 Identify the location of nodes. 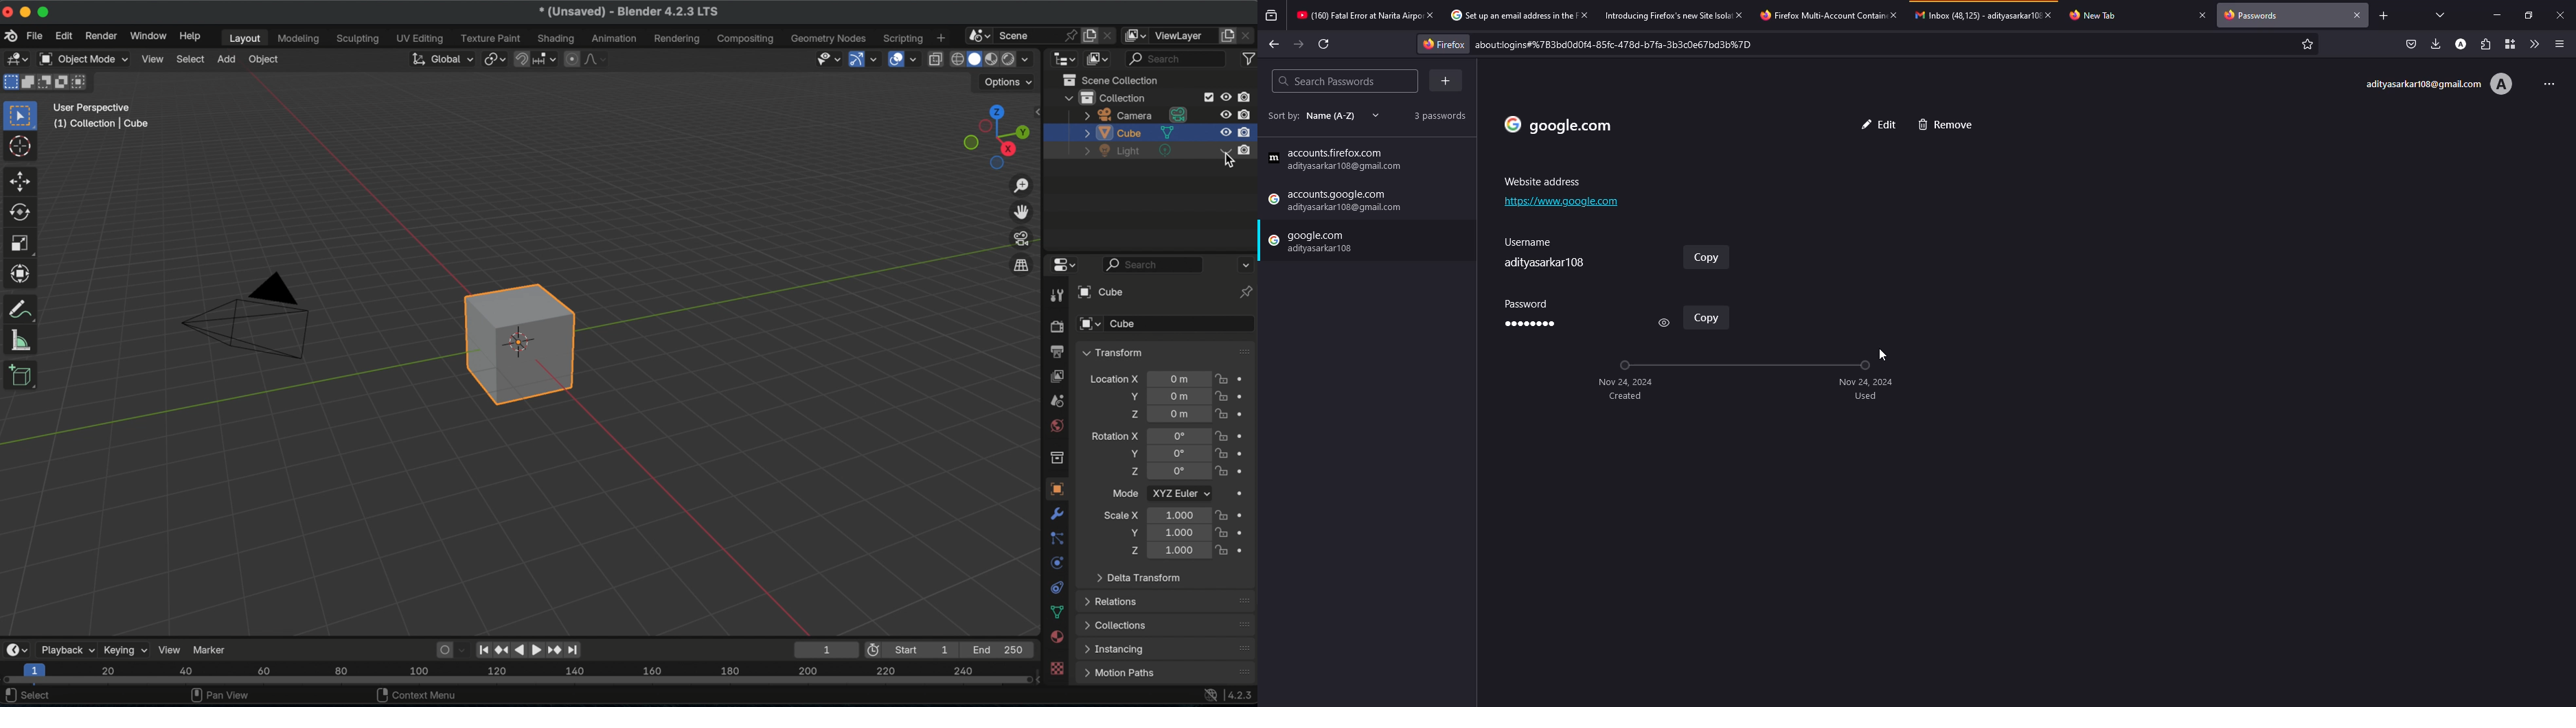
(855, 37).